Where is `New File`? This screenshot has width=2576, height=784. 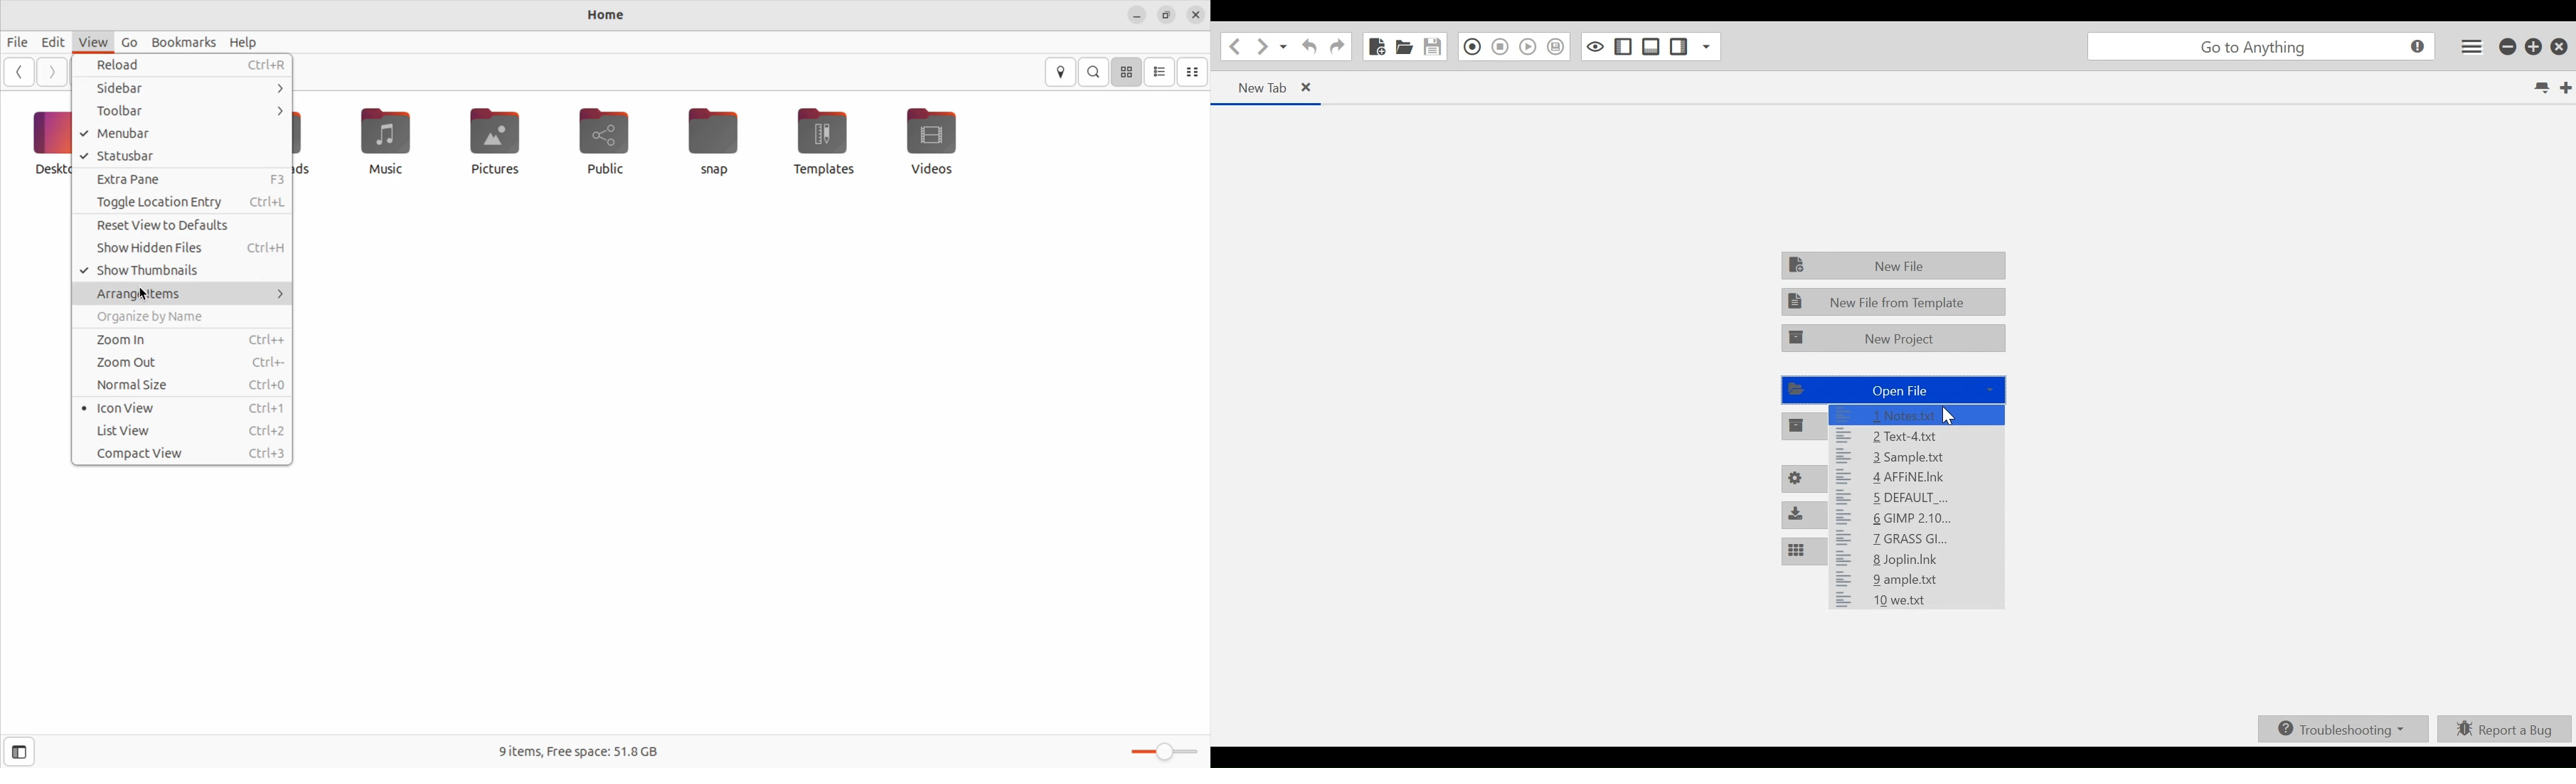
New File is located at coordinates (1893, 266).